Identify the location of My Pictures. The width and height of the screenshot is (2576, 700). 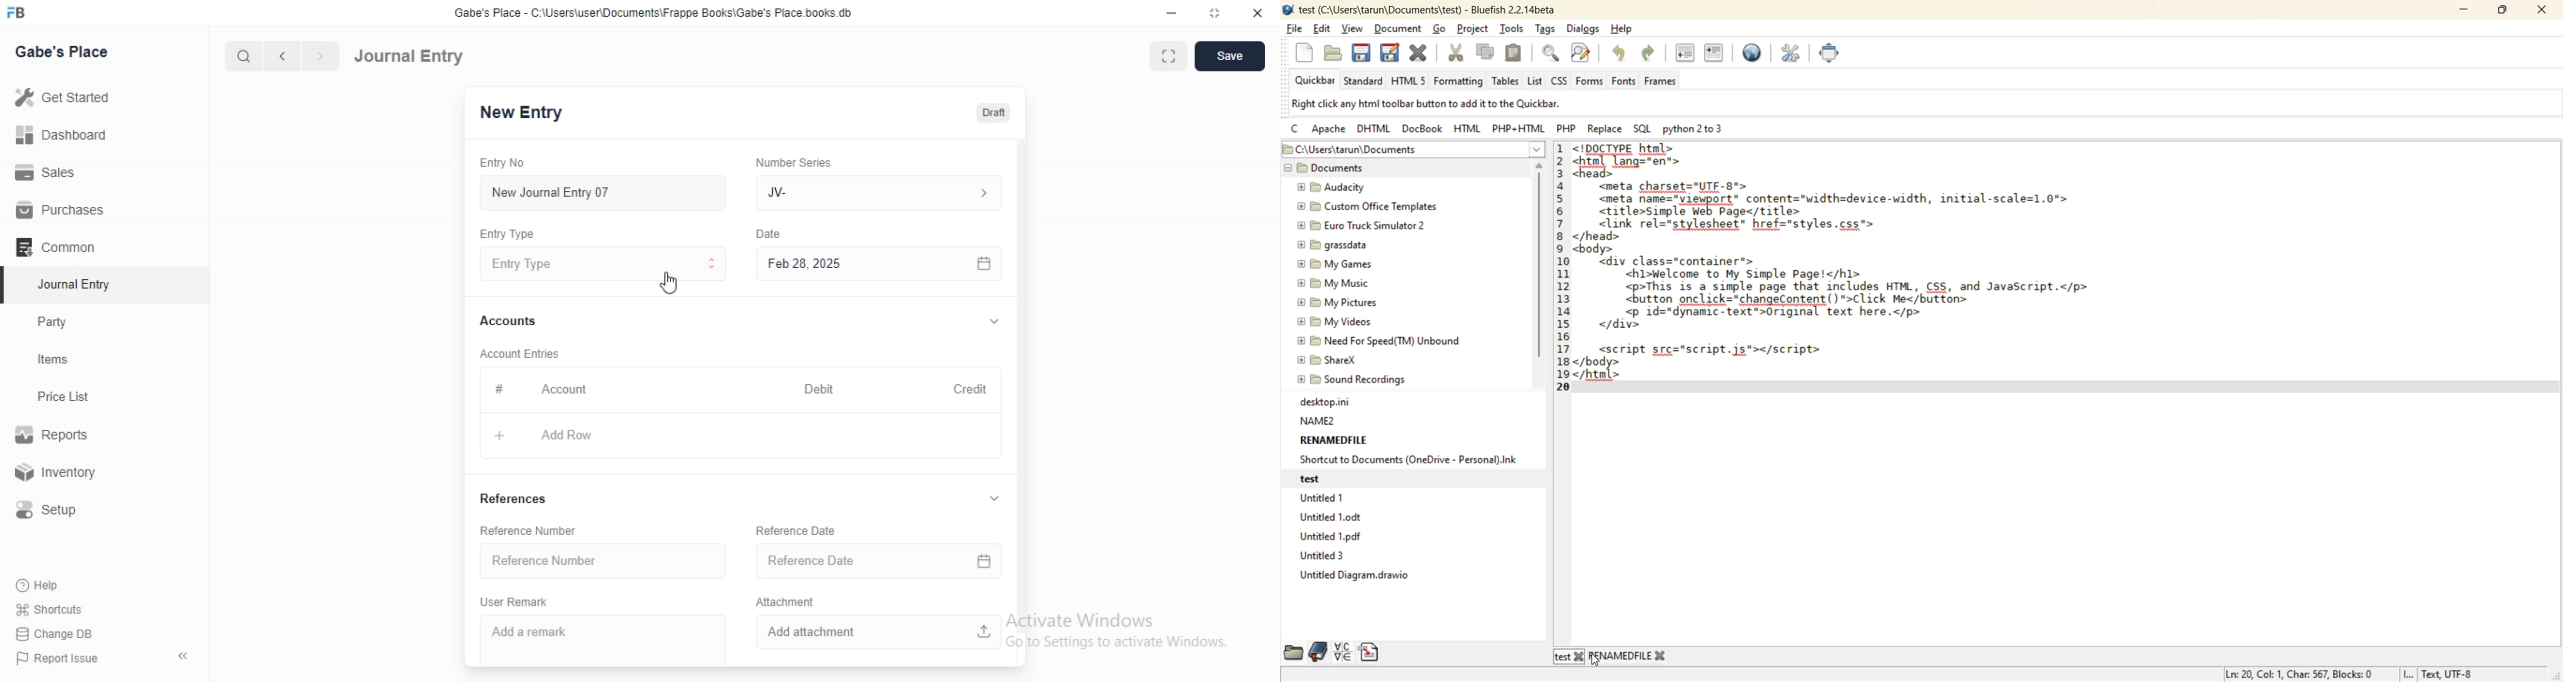
(1335, 301).